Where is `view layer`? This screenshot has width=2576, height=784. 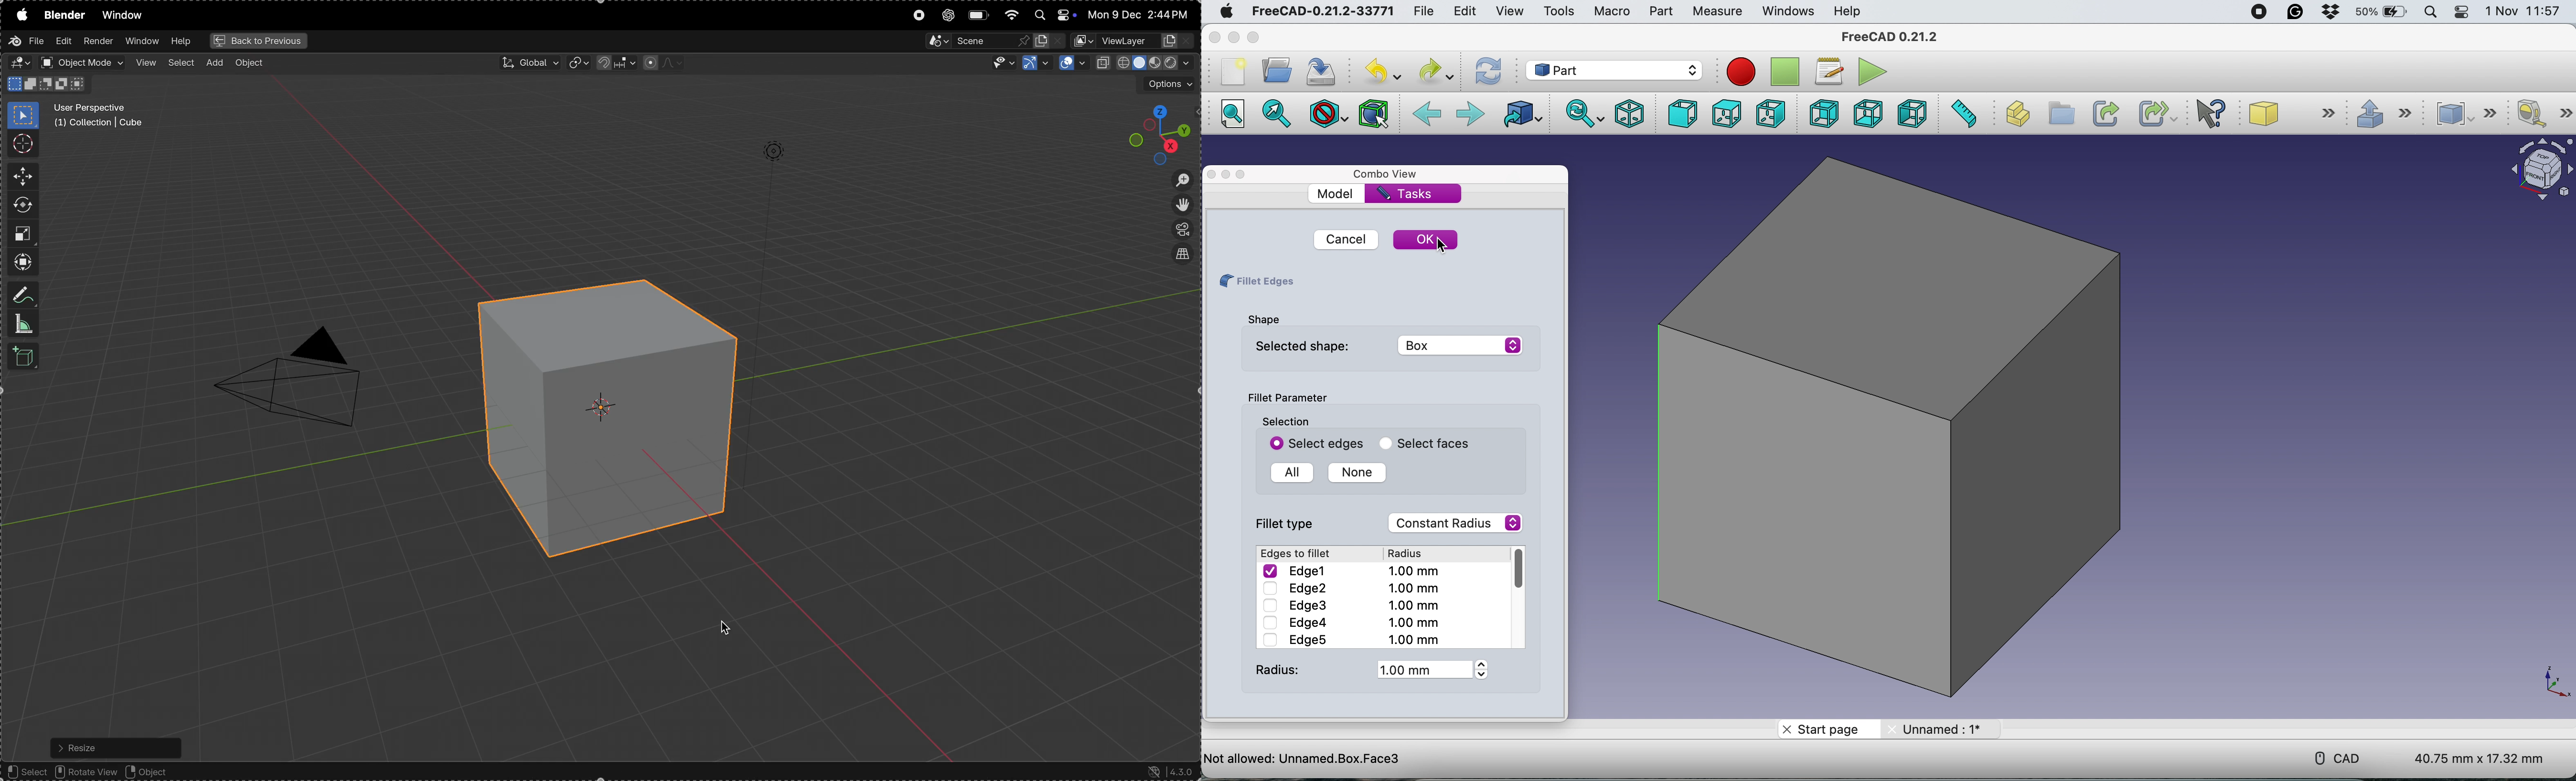 view layer is located at coordinates (1136, 42).